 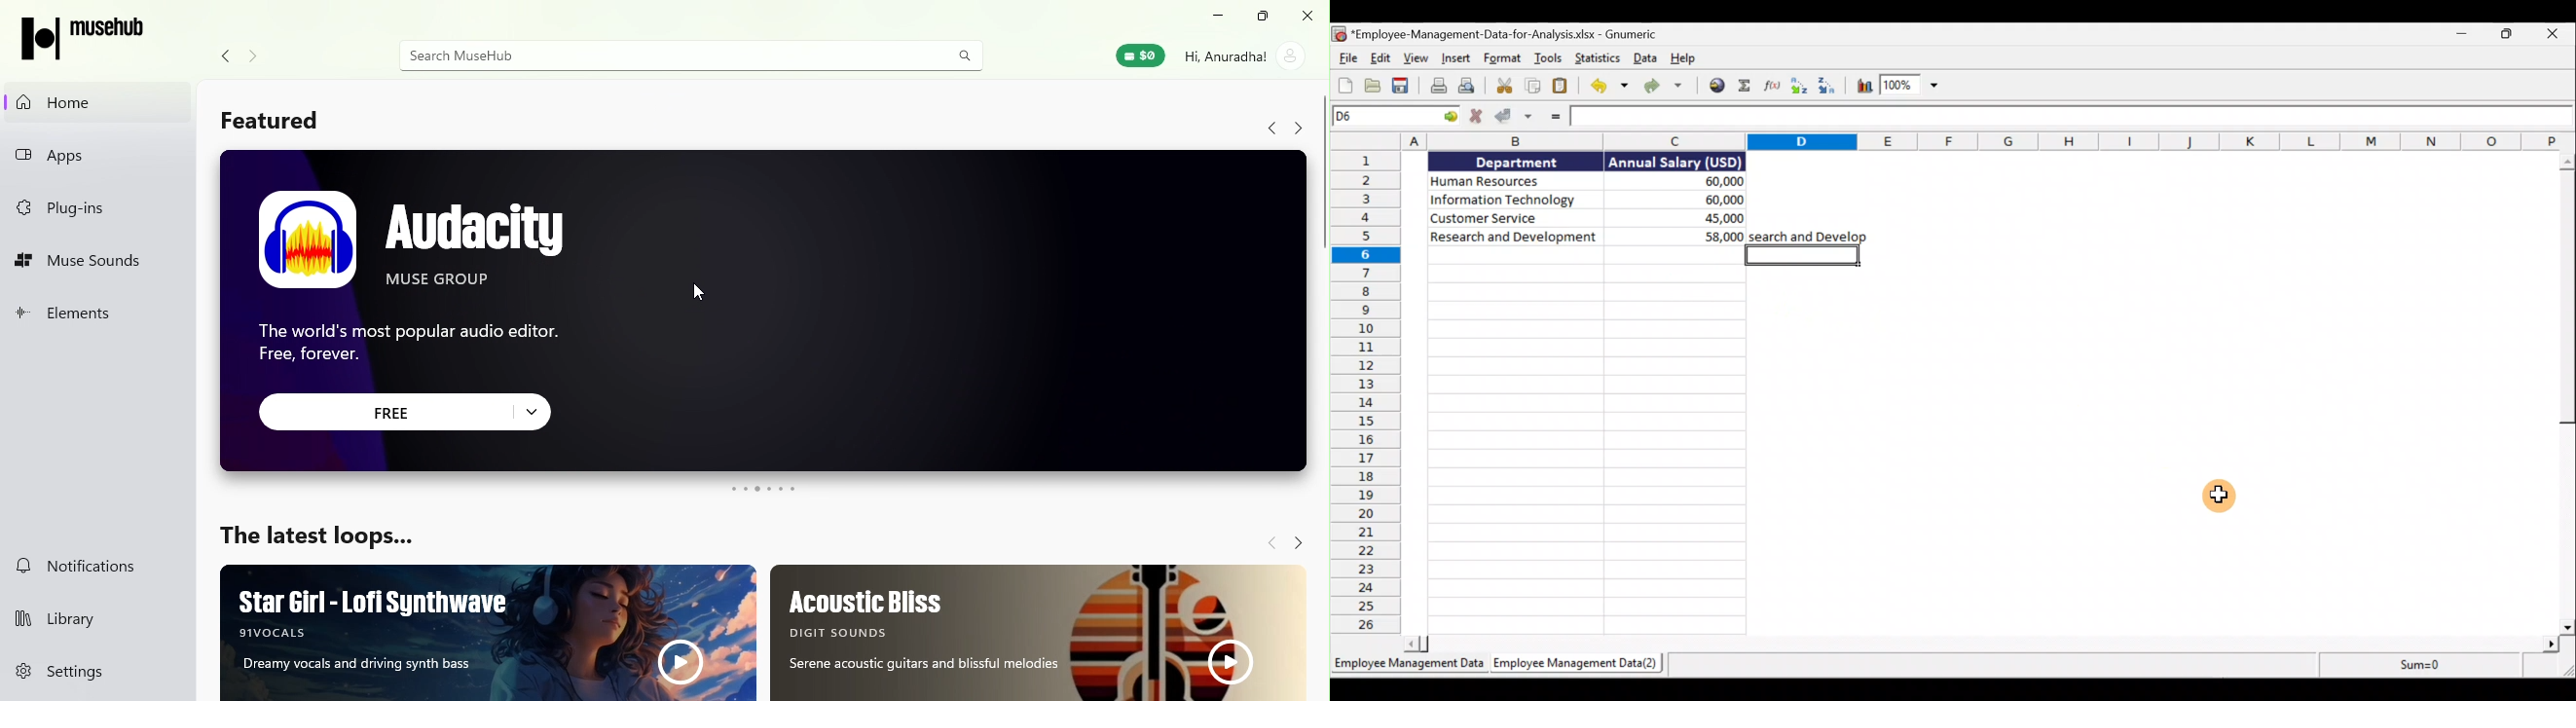 I want to click on Rows, so click(x=1365, y=393).